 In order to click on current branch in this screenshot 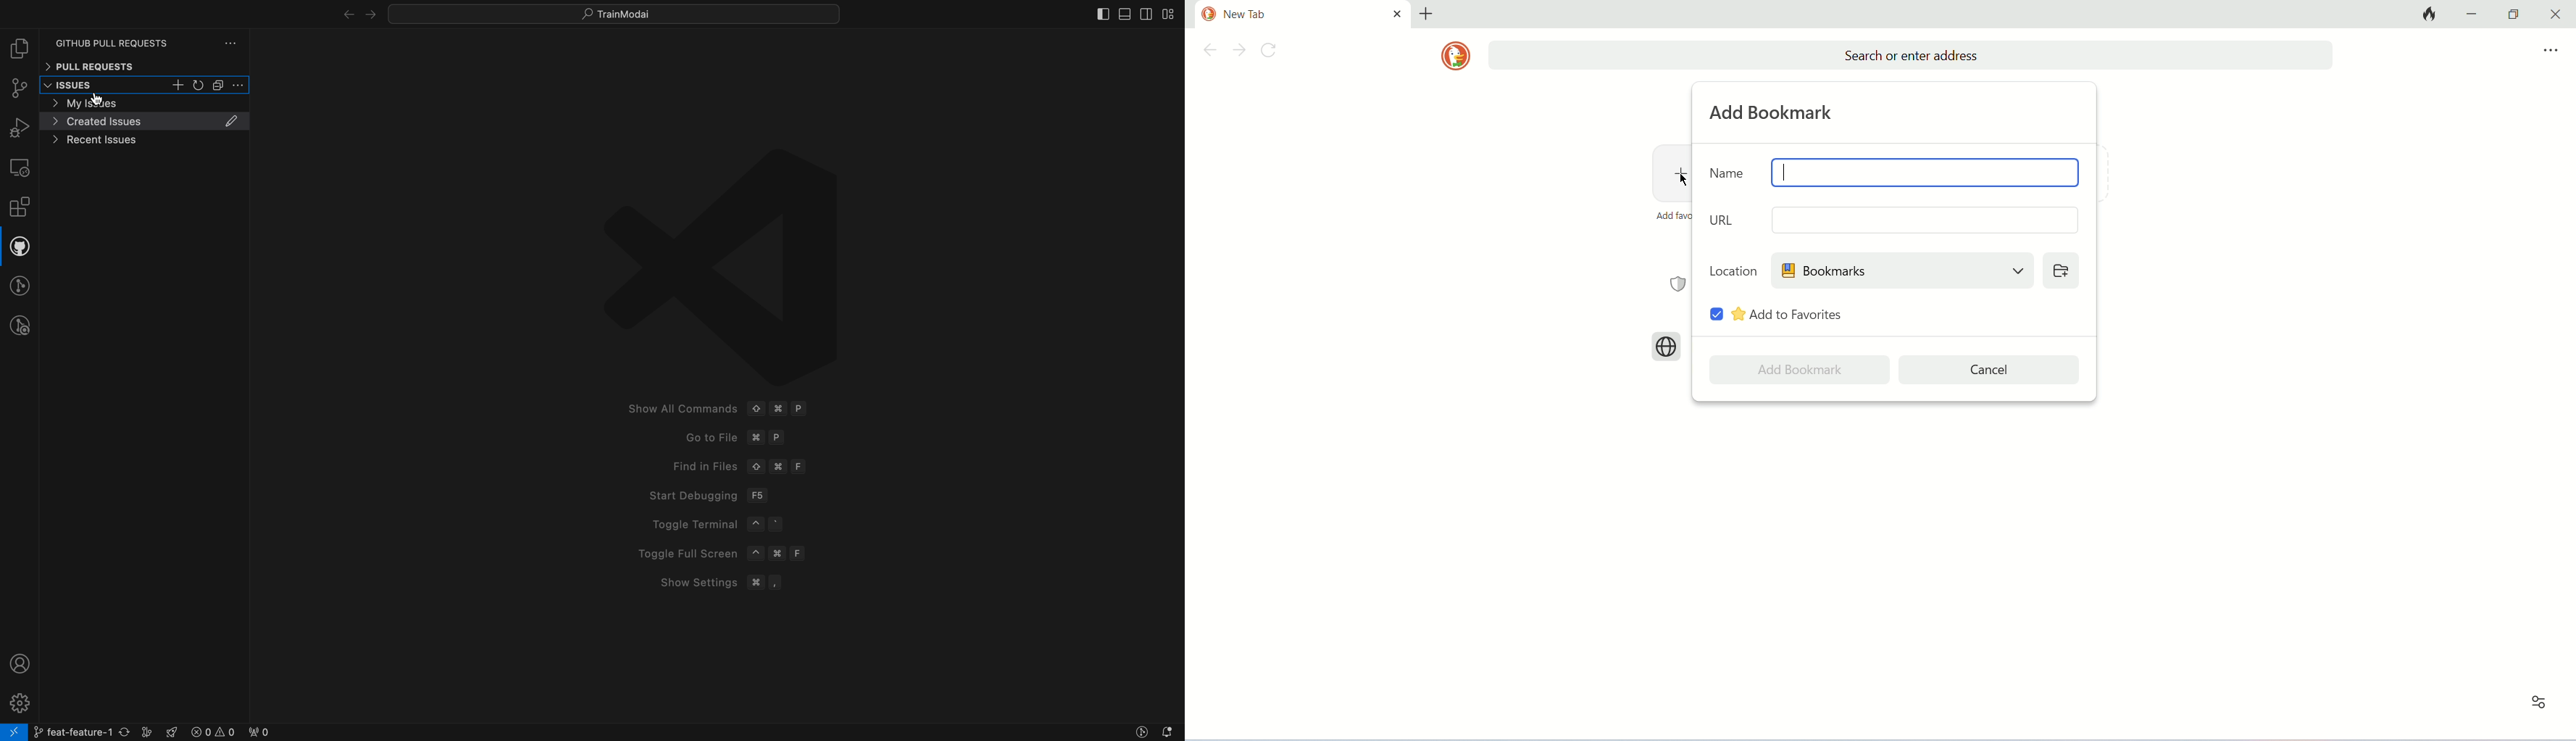, I will do `click(93, 732)`.